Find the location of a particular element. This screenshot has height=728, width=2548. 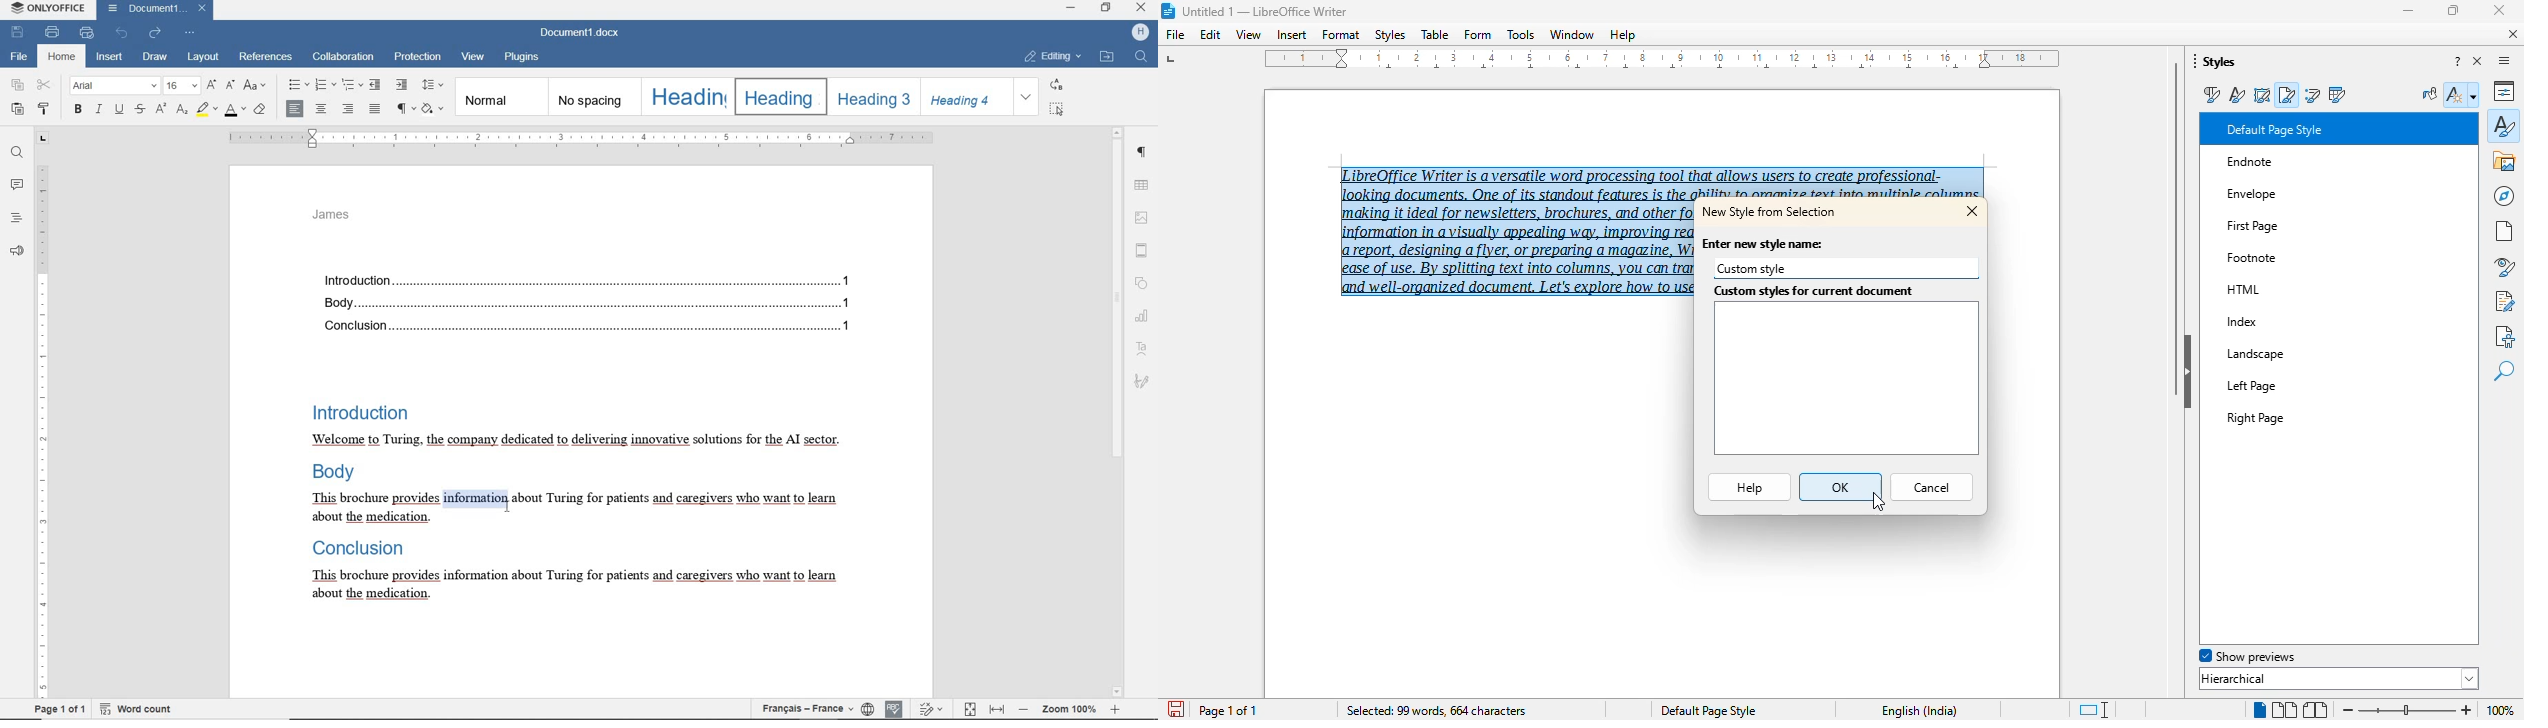

CHANGE CASE is located at coordinates (256, 86).